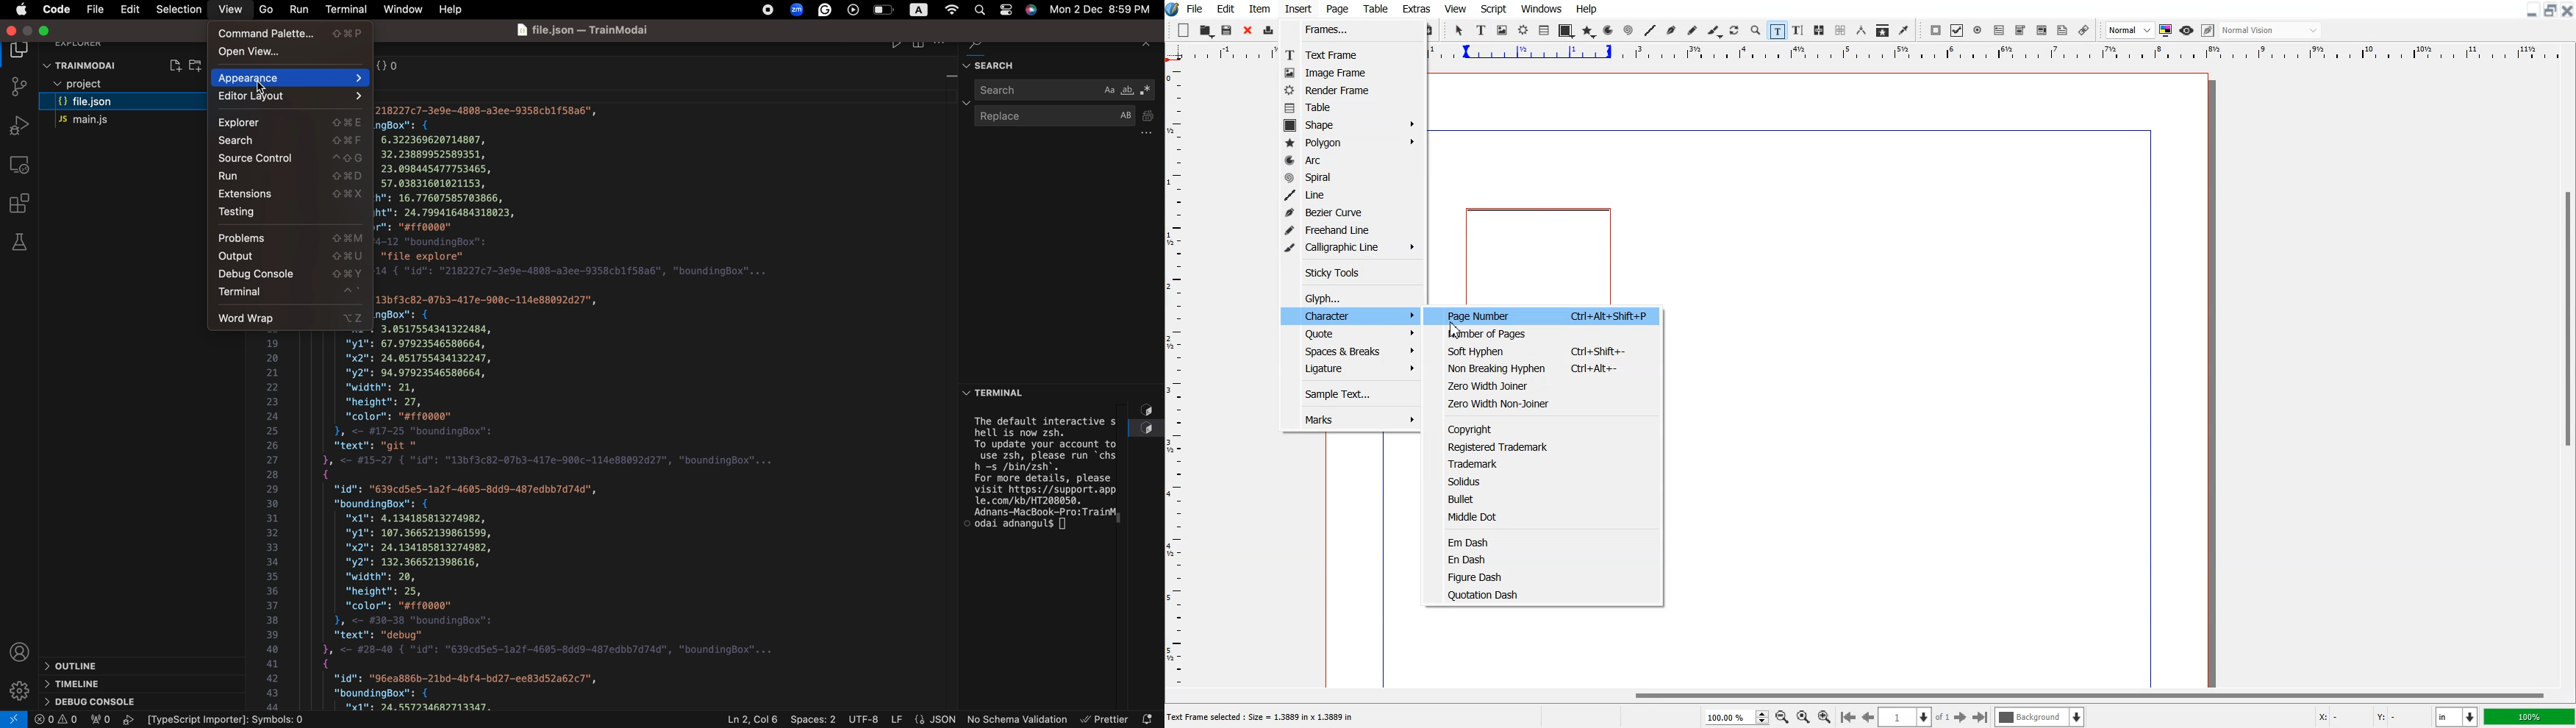  What do you see at coordinates (1870, 695) in the screenshot?
I see `Horizontal scroll bar` at bounding box center [1870, 695].